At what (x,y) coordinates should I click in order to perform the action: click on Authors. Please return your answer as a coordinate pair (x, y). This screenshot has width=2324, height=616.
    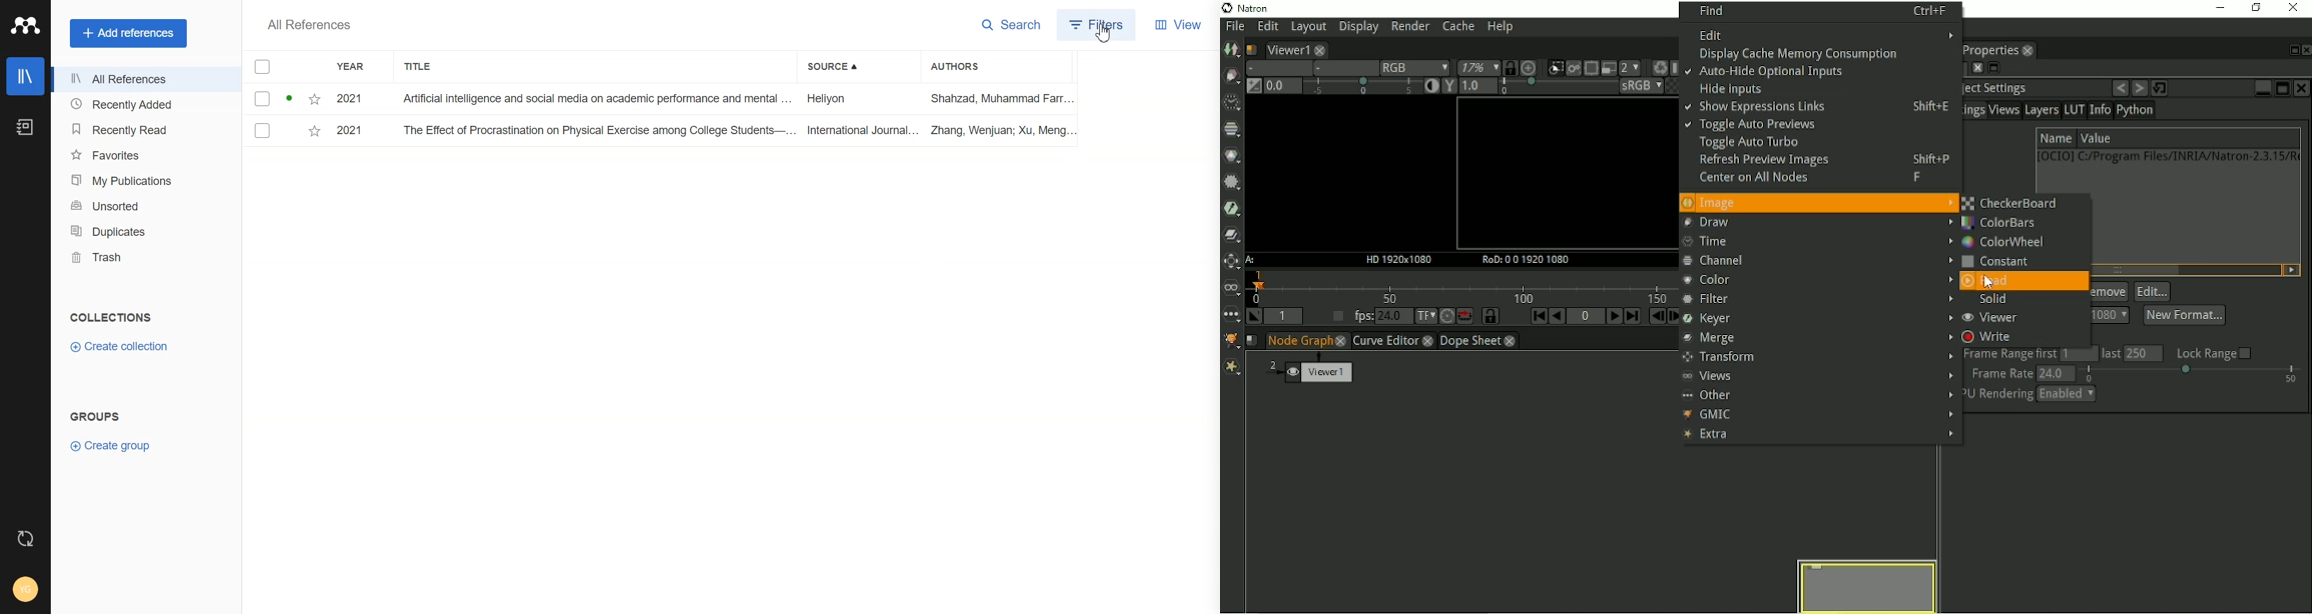
    Looking at the image, I should click on (961, 67).